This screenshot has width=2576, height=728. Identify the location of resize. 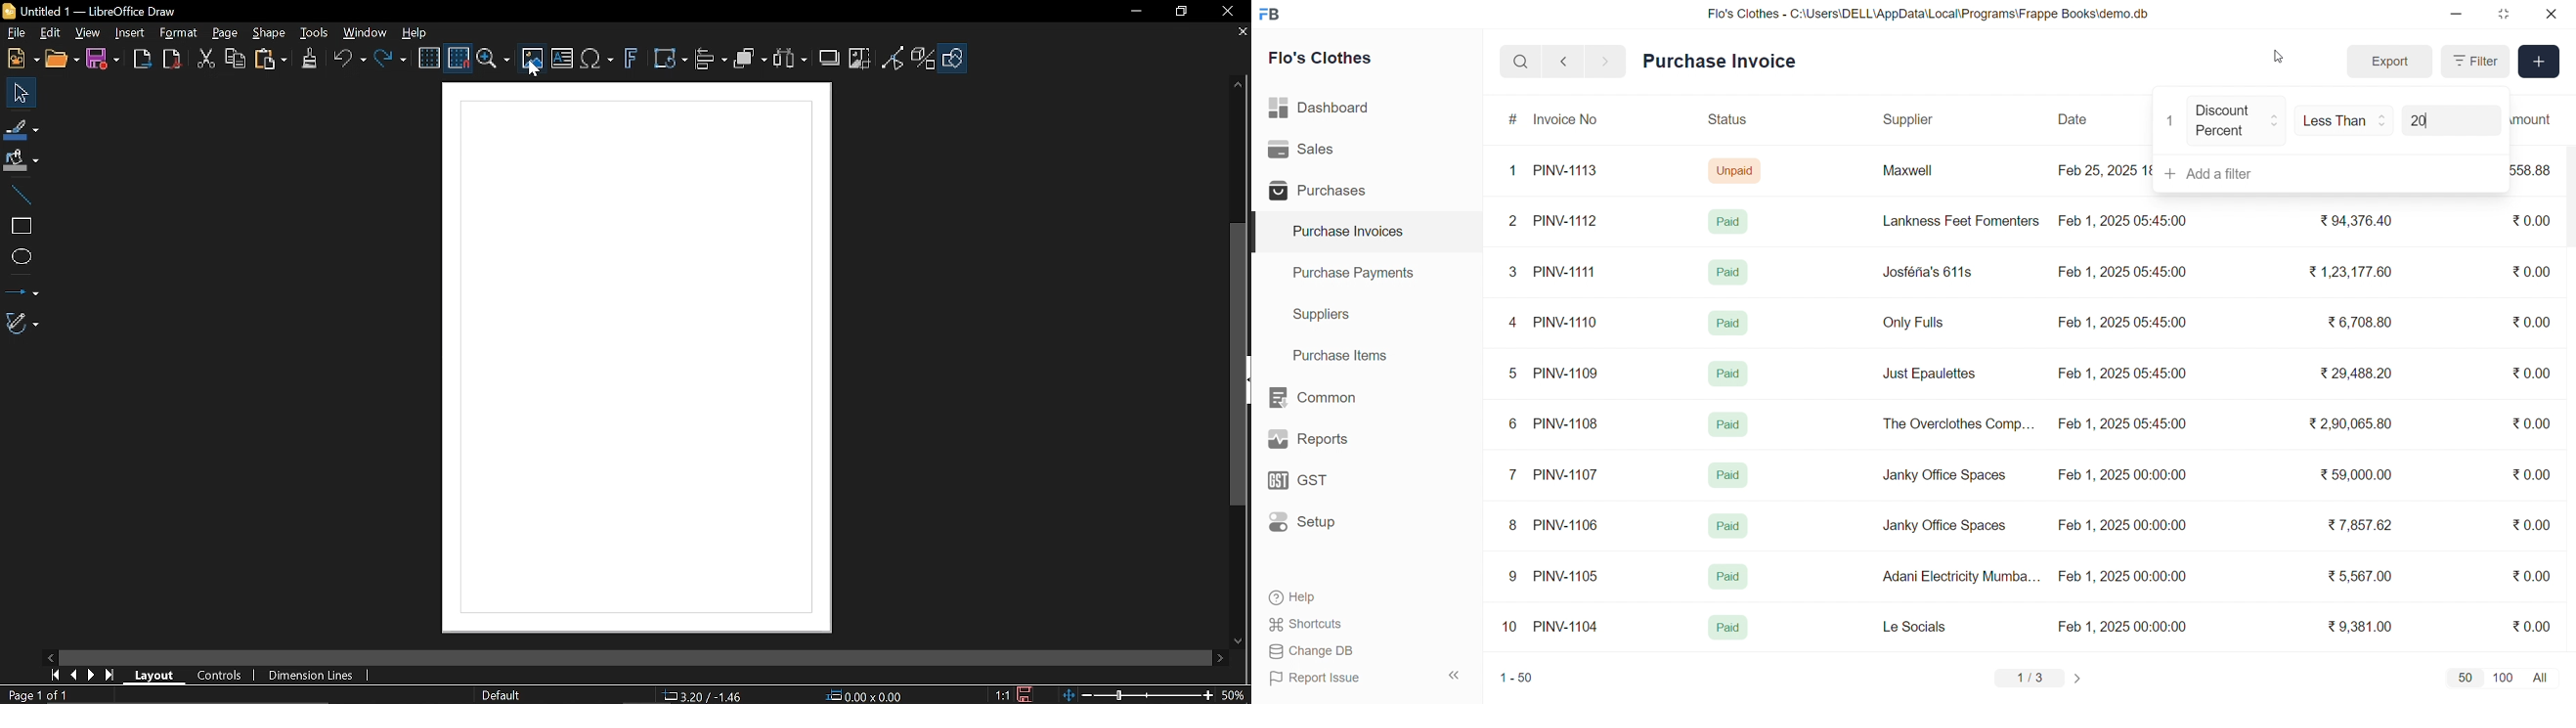
(2503, 14).